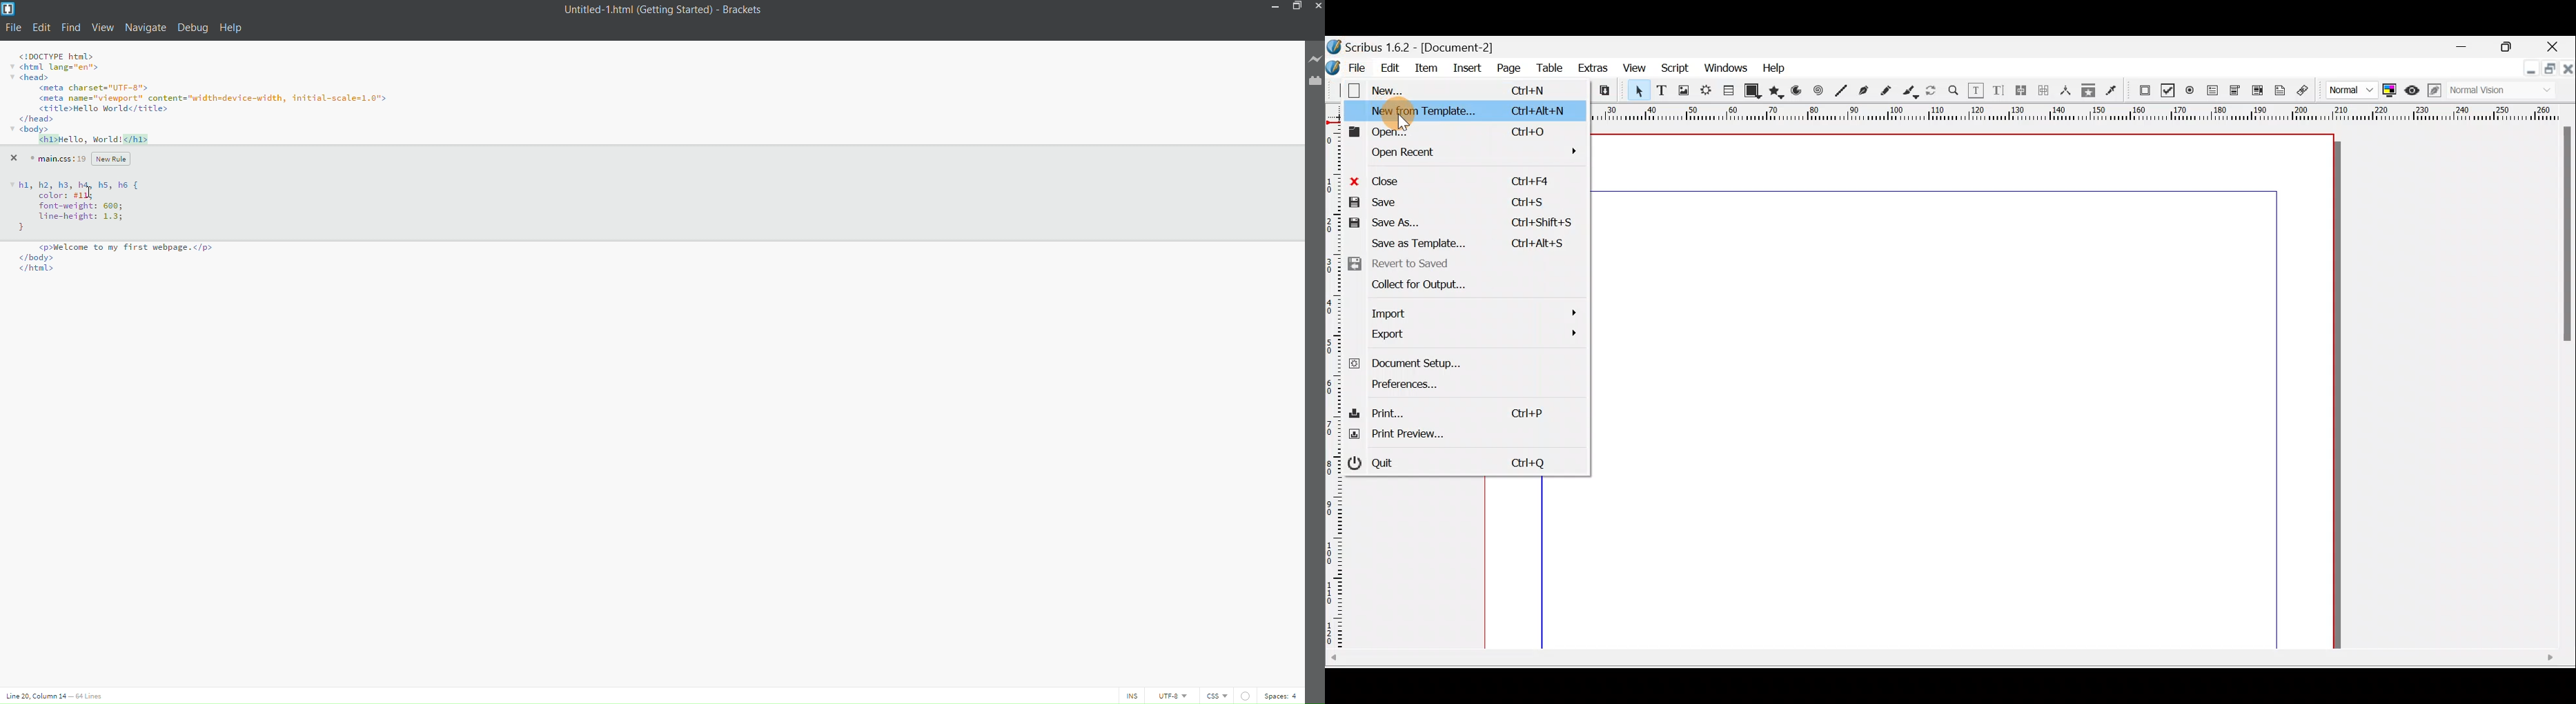 The image size is (2576, 728). What do you see at coordinates (2479, 91) in the screenshot?
I see `Visual appearance` at bounding box center [2479, 91].